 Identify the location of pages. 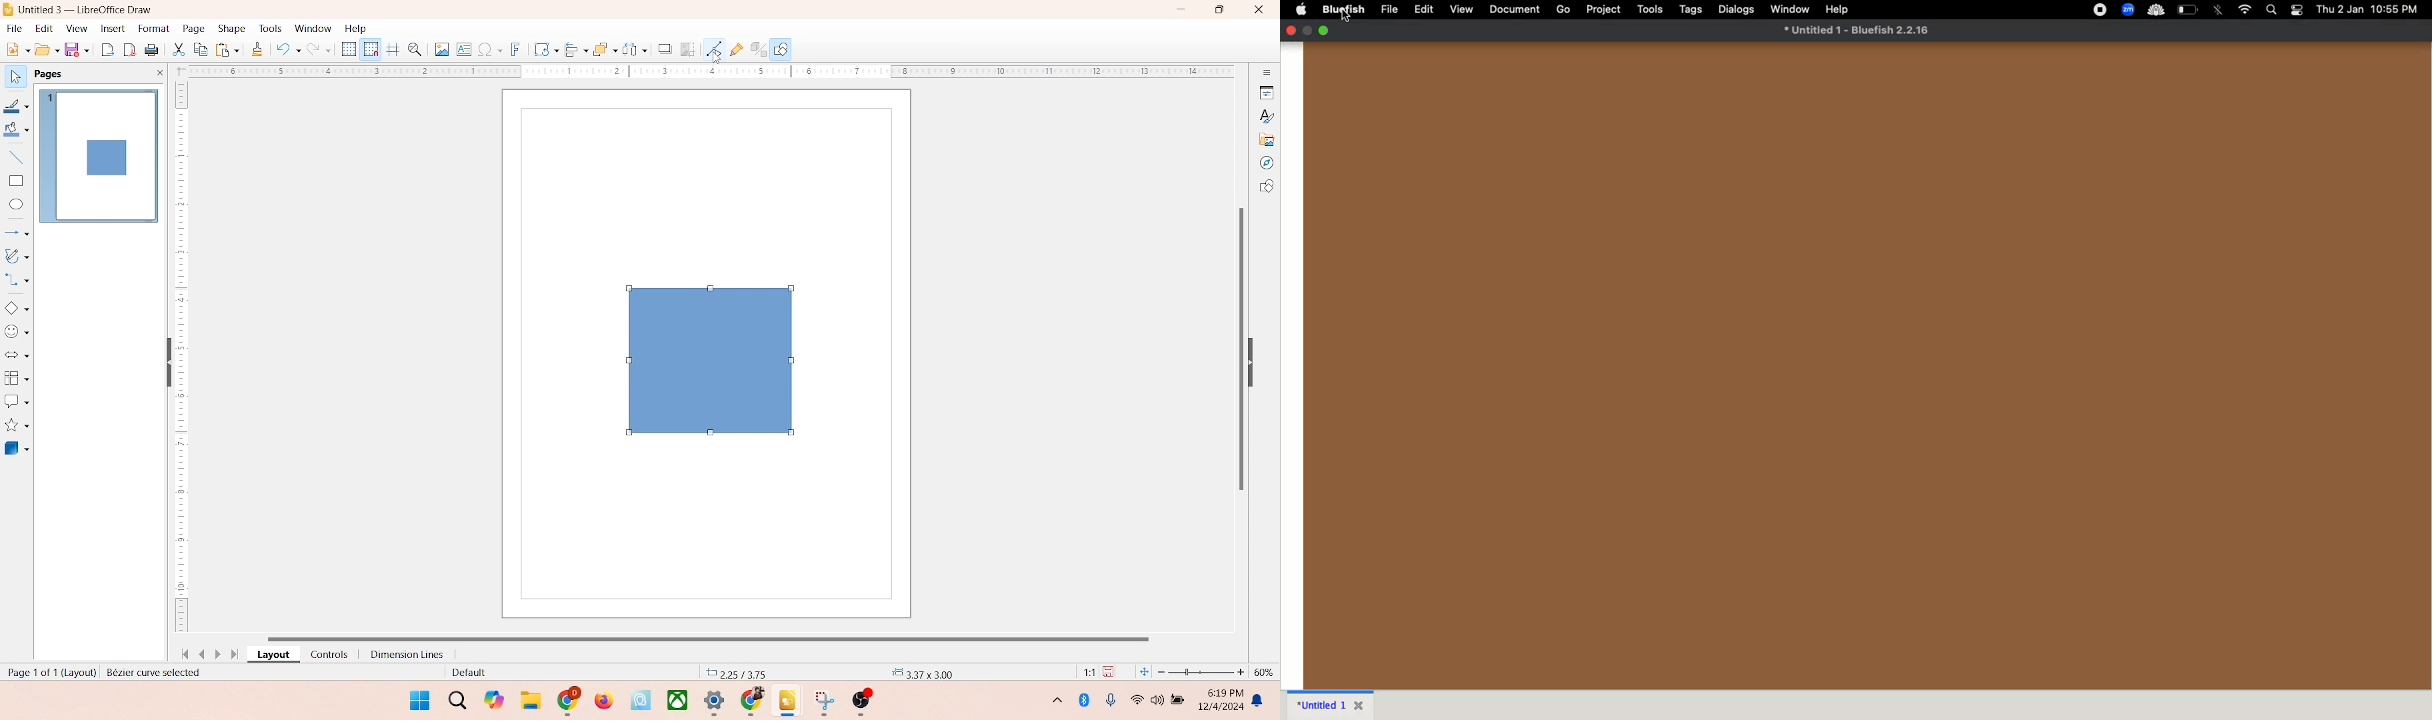
(47, 72).